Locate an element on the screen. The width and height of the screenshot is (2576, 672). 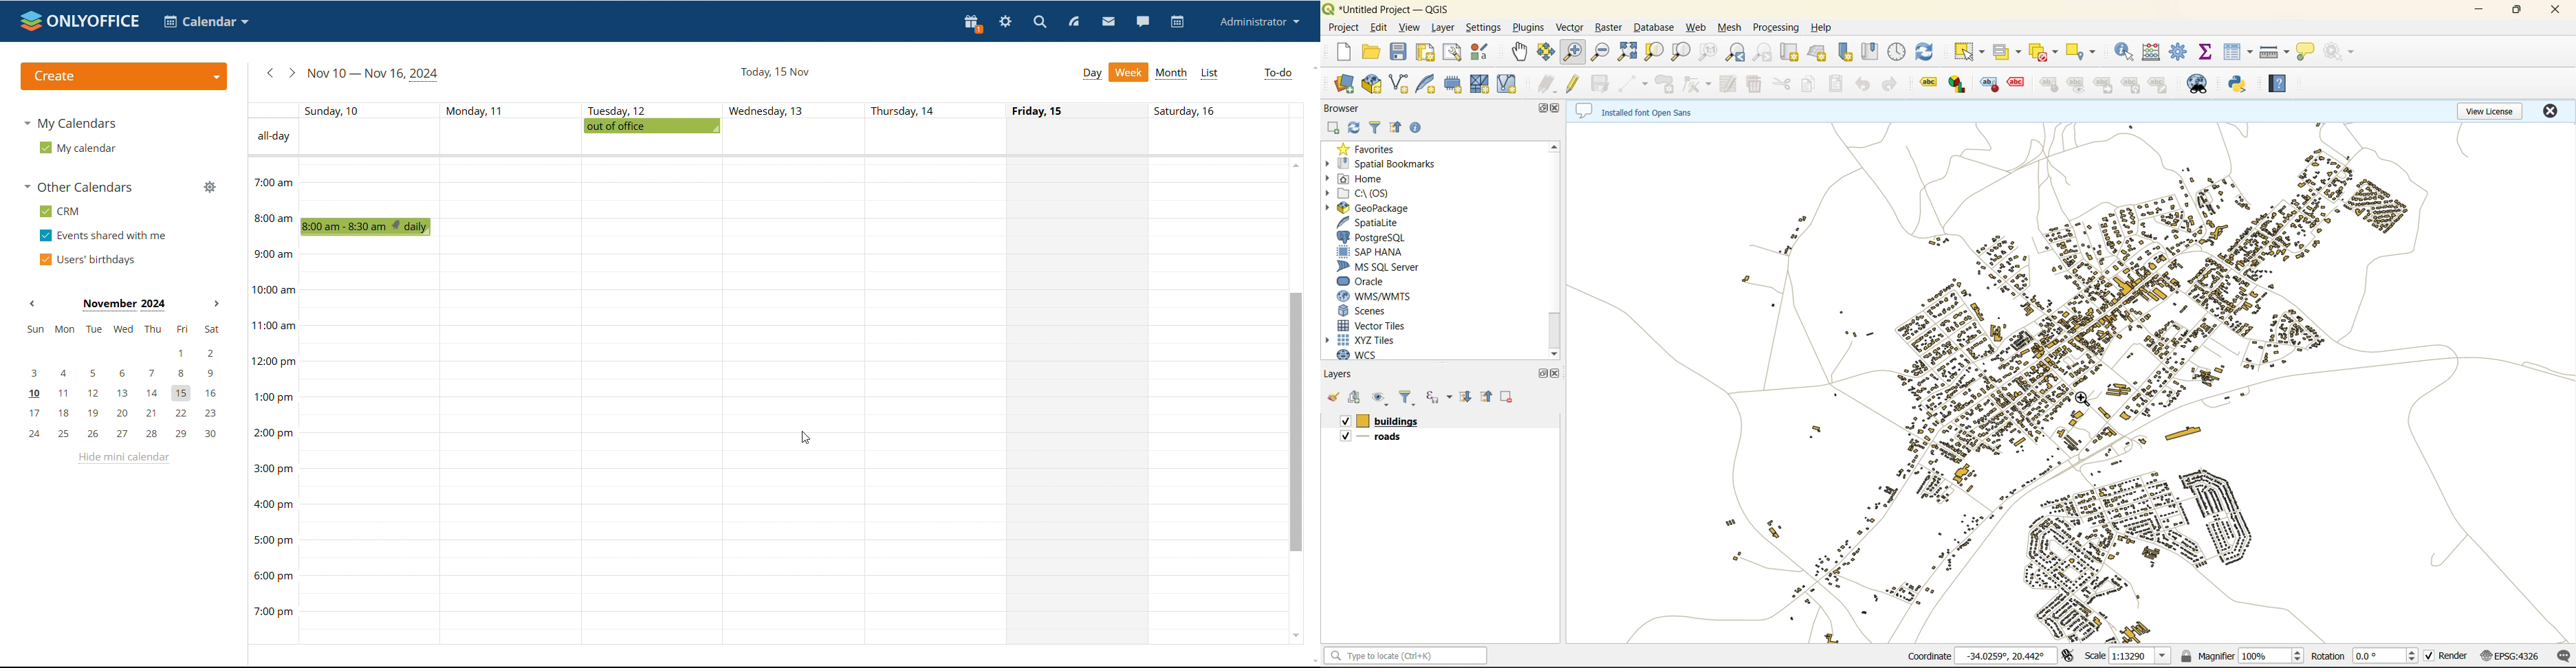
next month is located at coordinates (217, 304).